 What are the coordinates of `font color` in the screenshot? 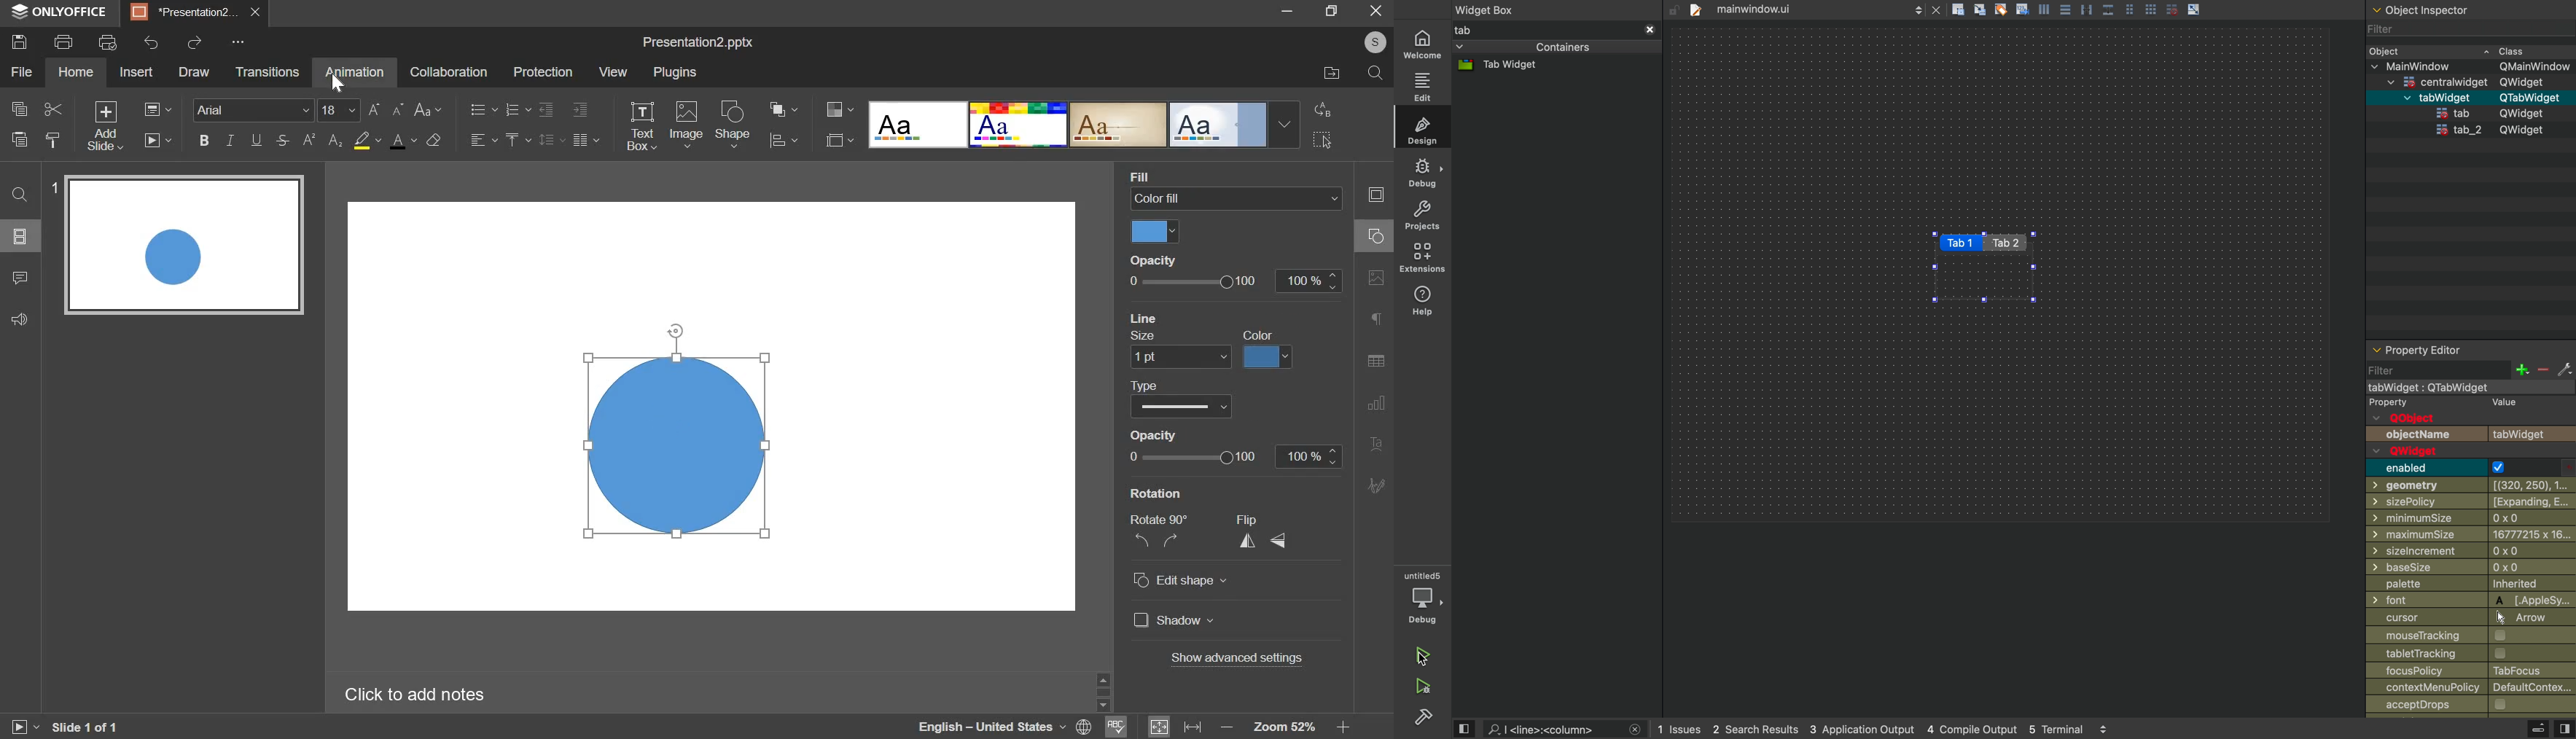 It's located at (403, 141).